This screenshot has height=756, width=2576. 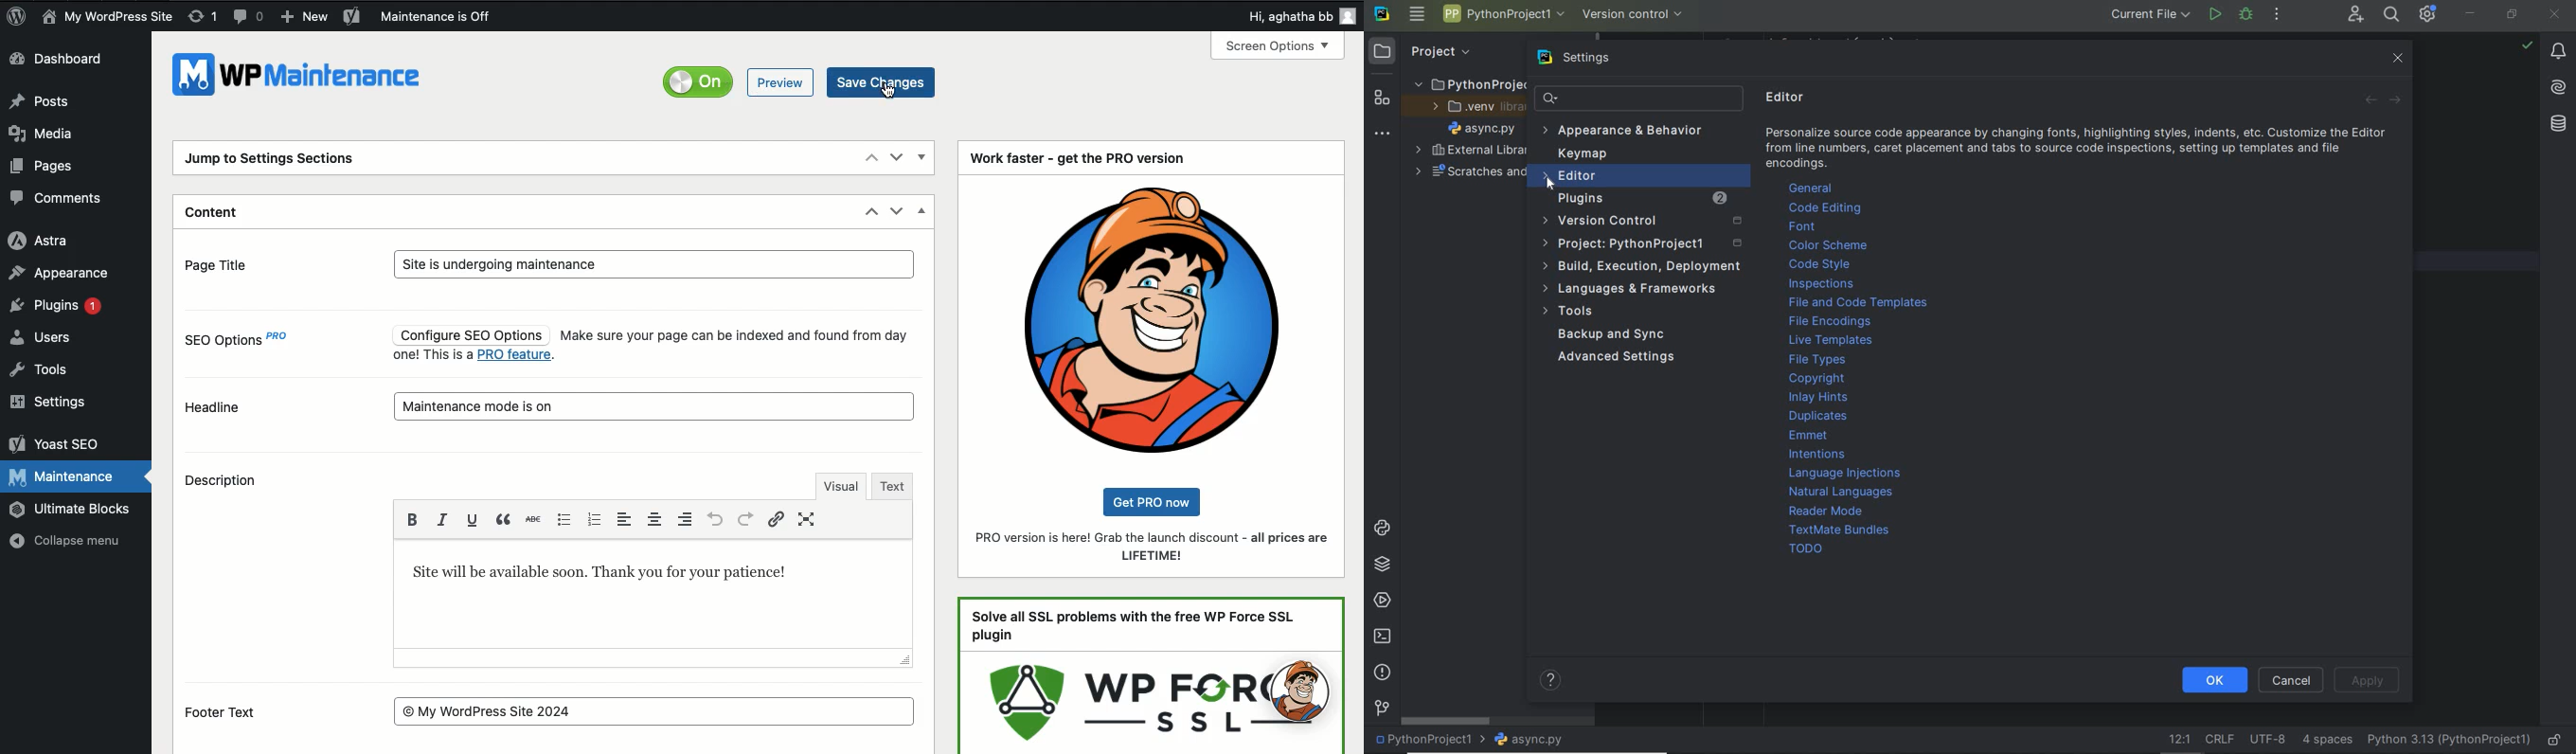 I want to click on Project, so click(x=1440, y=51).